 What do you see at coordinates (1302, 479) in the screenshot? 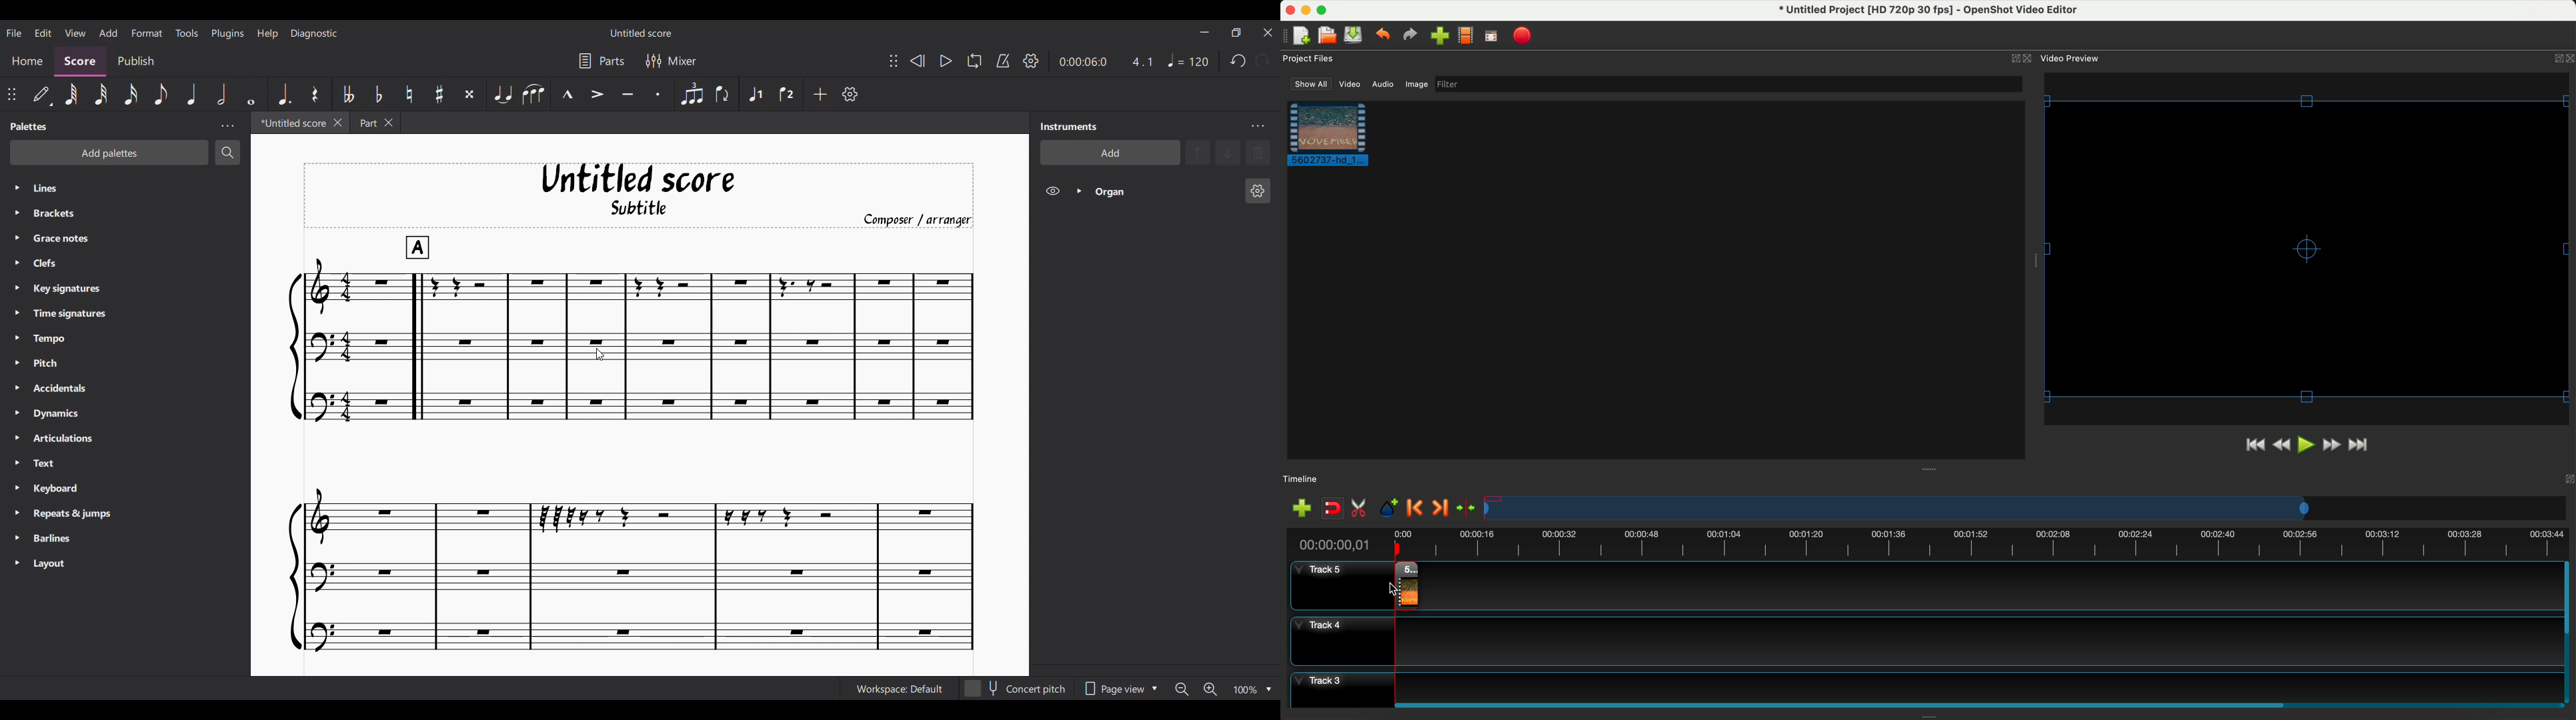
I see `timeline` at bounding box center [1302, 479].